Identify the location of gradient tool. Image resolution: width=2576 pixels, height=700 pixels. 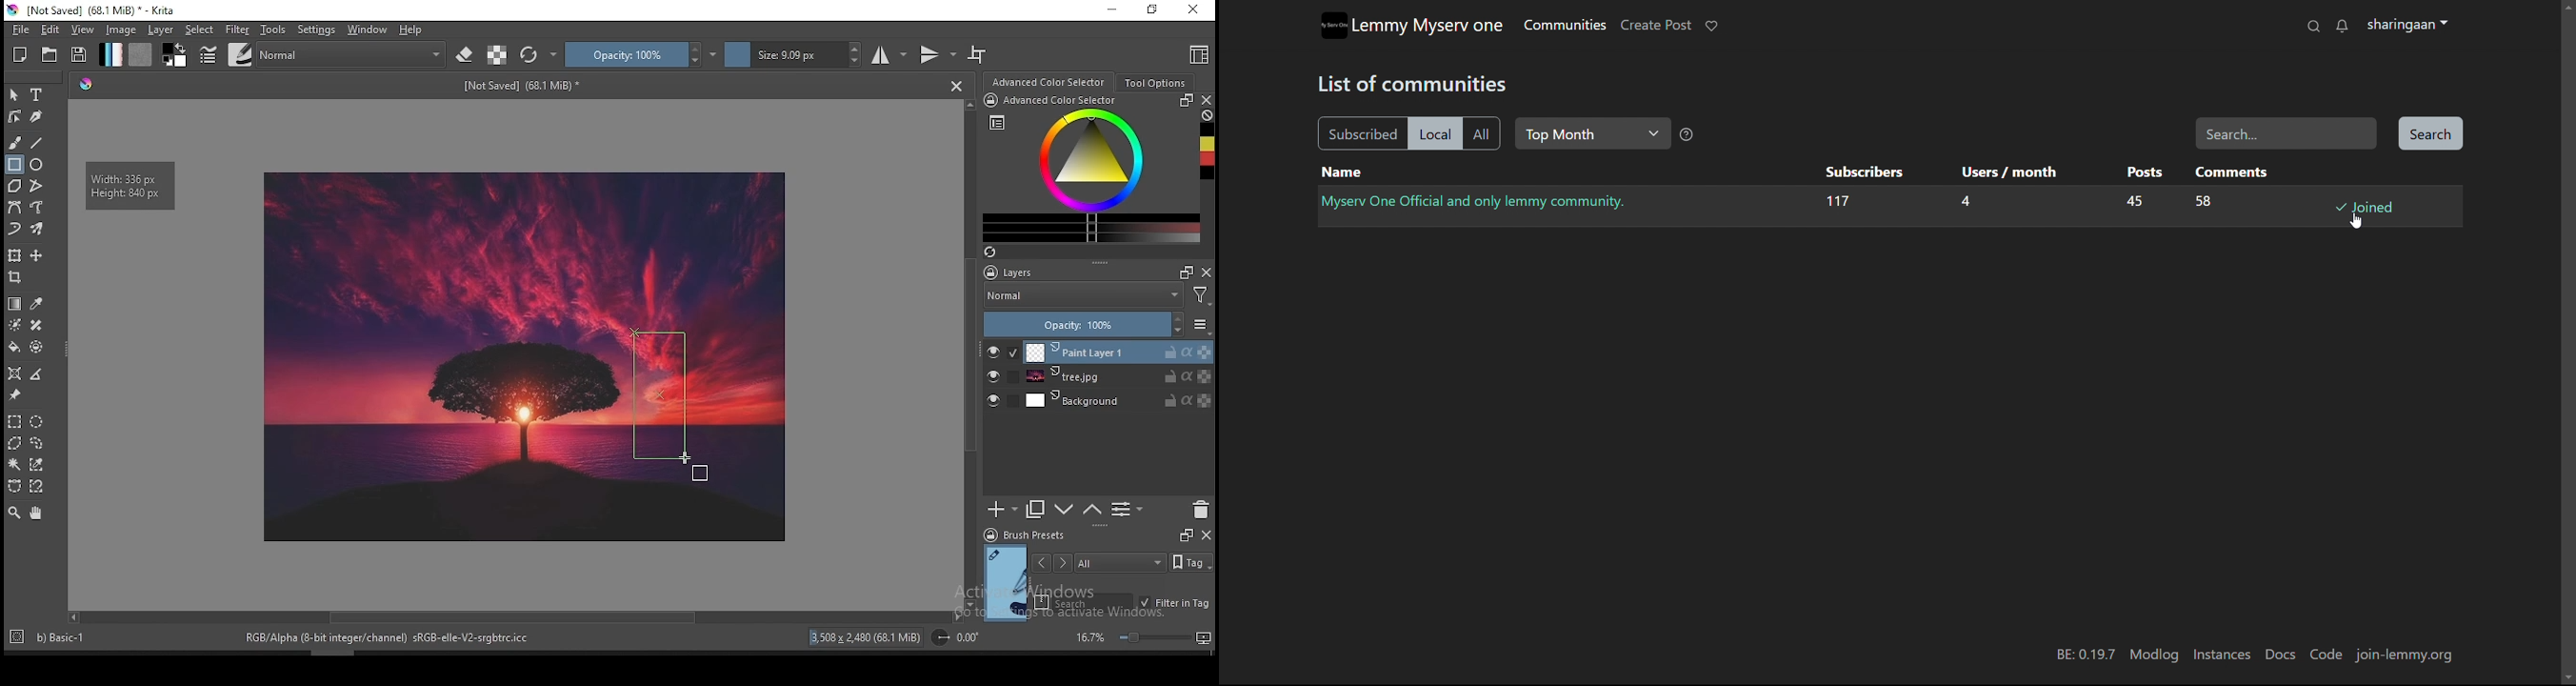
(15, 303).